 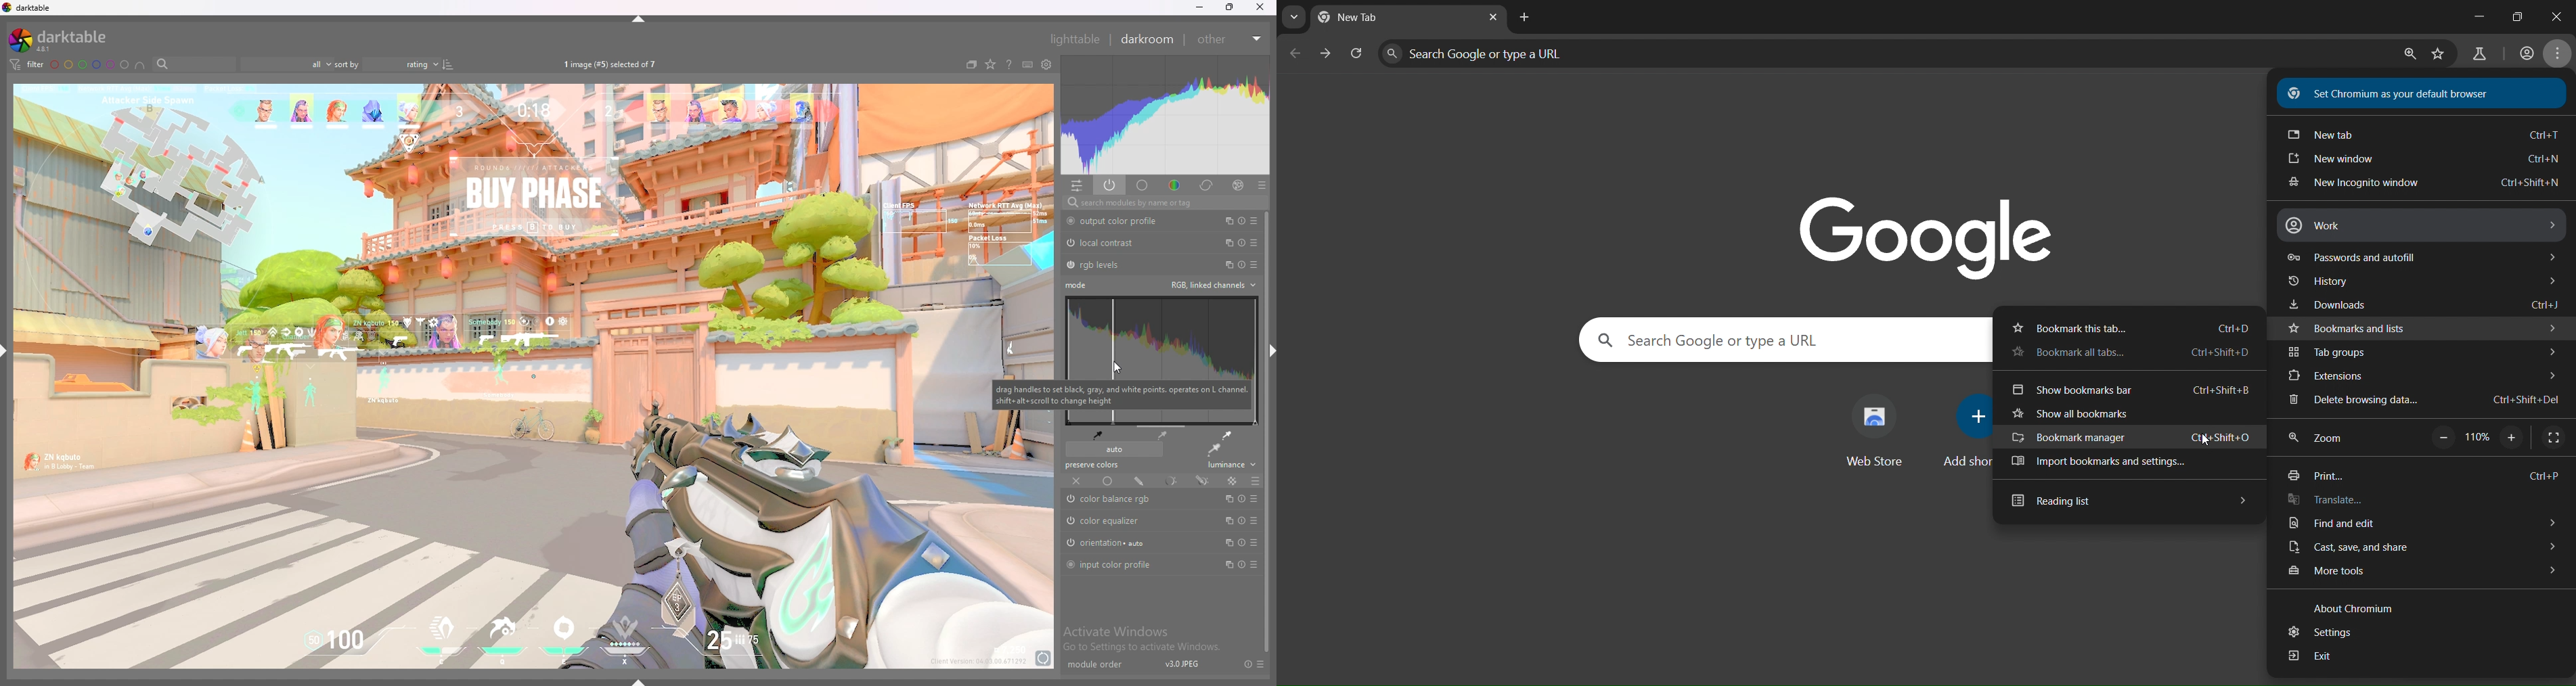 What do you see at coordinates (1213, 285) in the screenshot?
I see `rgb linked channels` at bounding box center [1213, 285].